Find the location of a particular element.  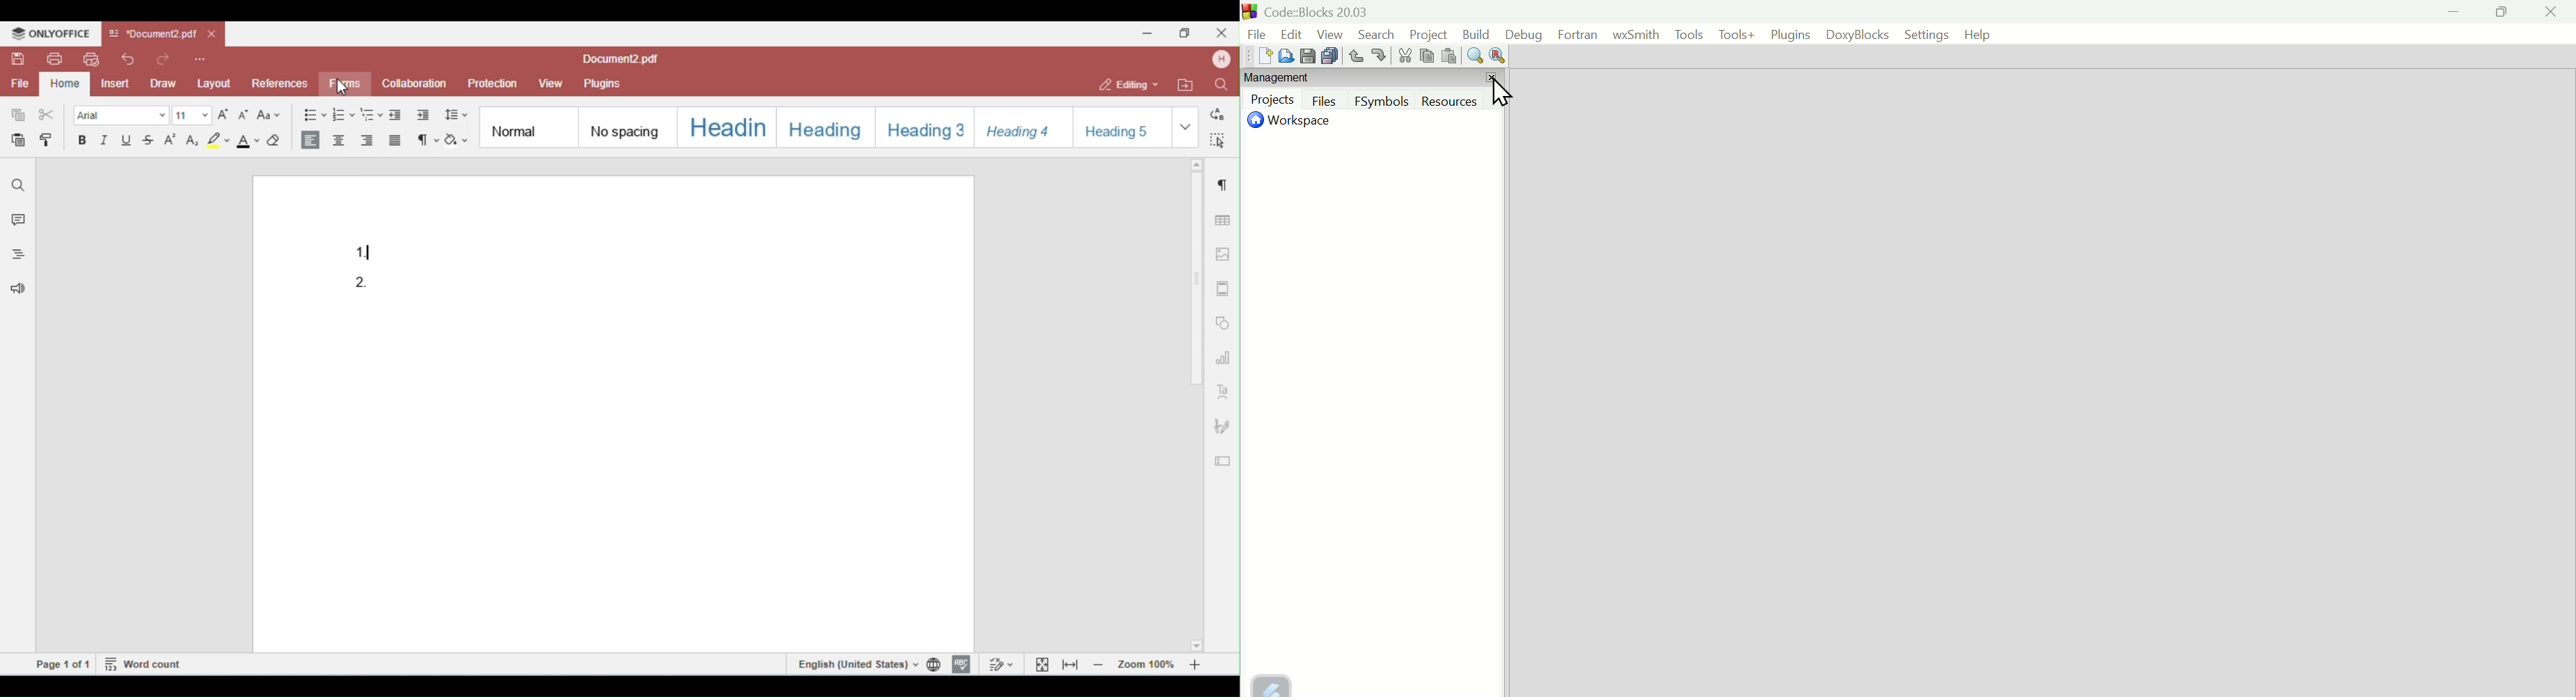

Close is located at coordinates (2551, 12).